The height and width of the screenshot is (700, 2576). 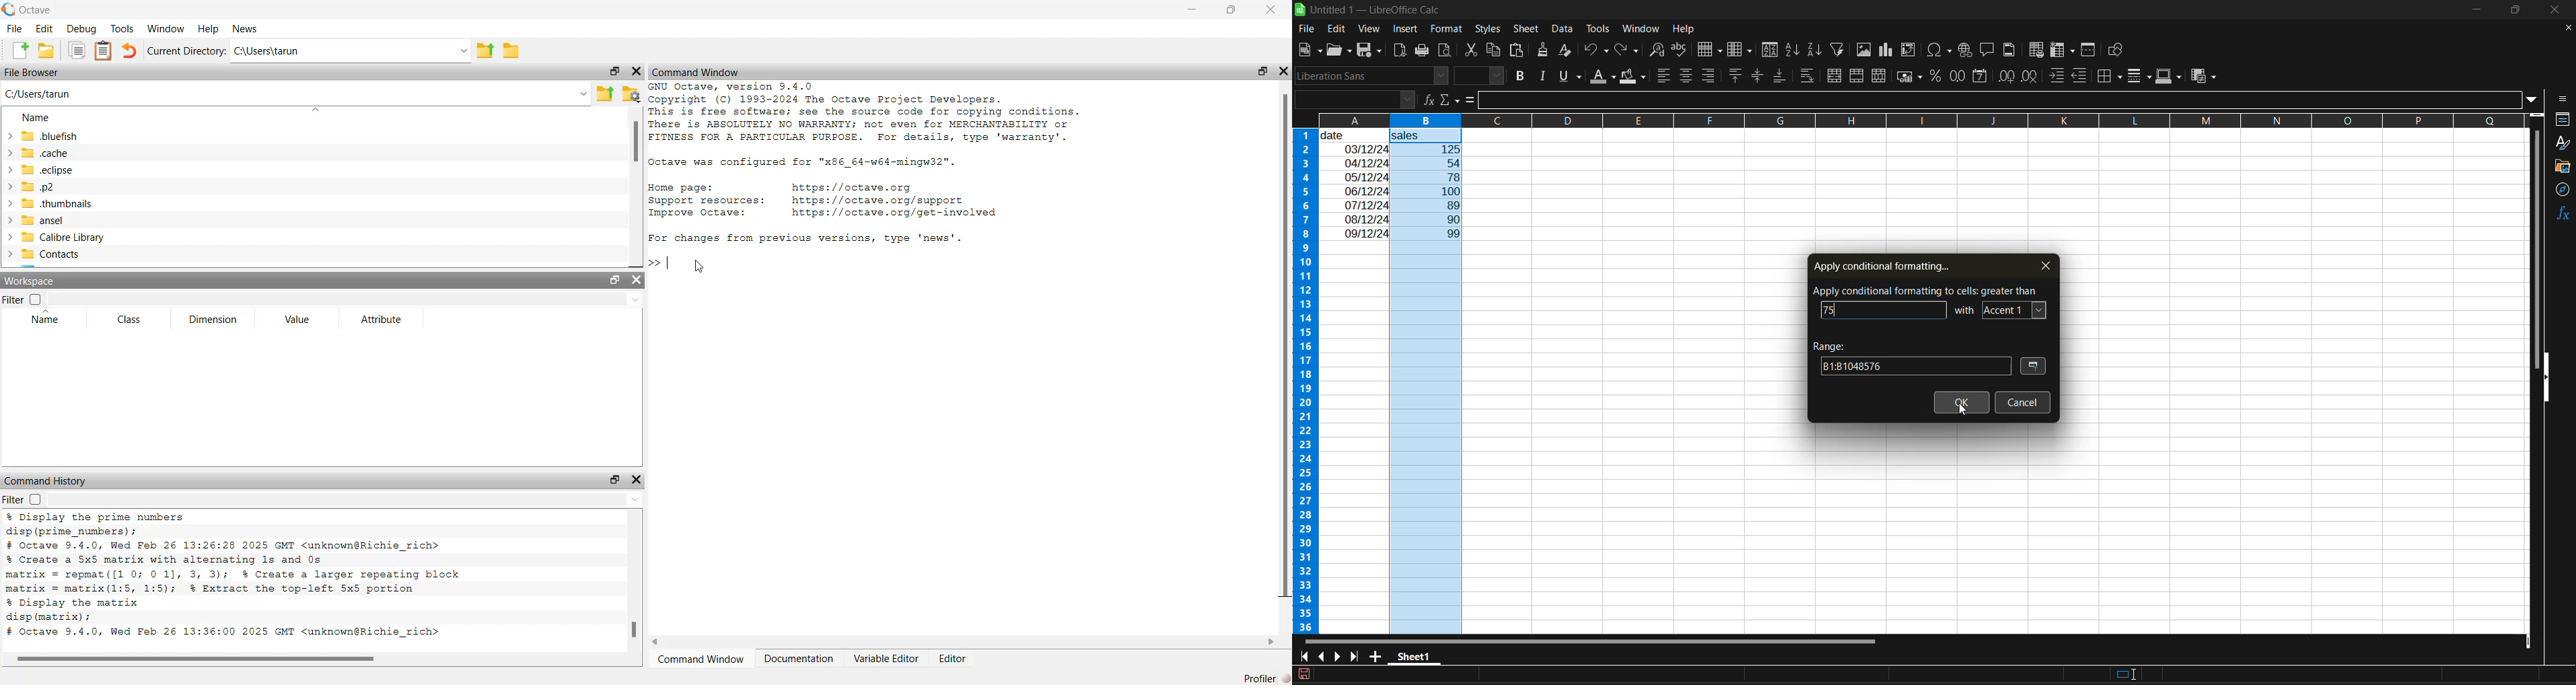 I want to click on filter input field, so click(x=349, y=300).